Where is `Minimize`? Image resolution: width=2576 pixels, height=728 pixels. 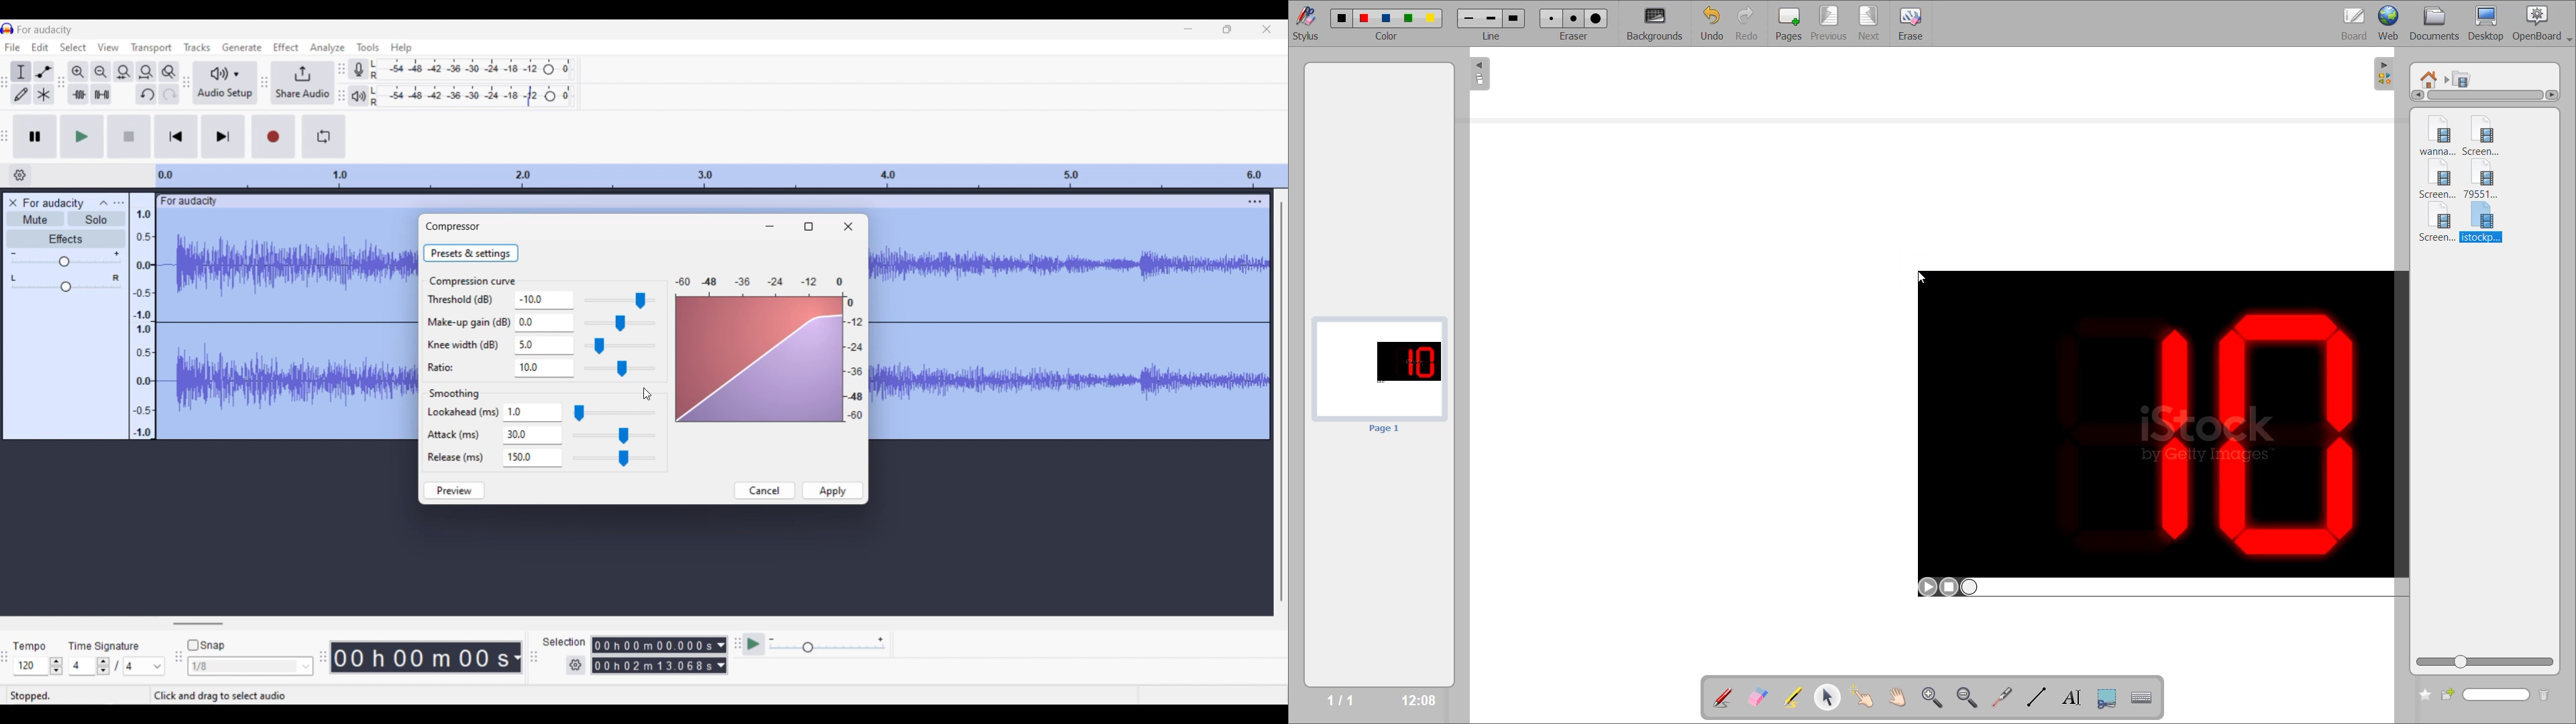
Minimize is located at coordinates (769, 226).